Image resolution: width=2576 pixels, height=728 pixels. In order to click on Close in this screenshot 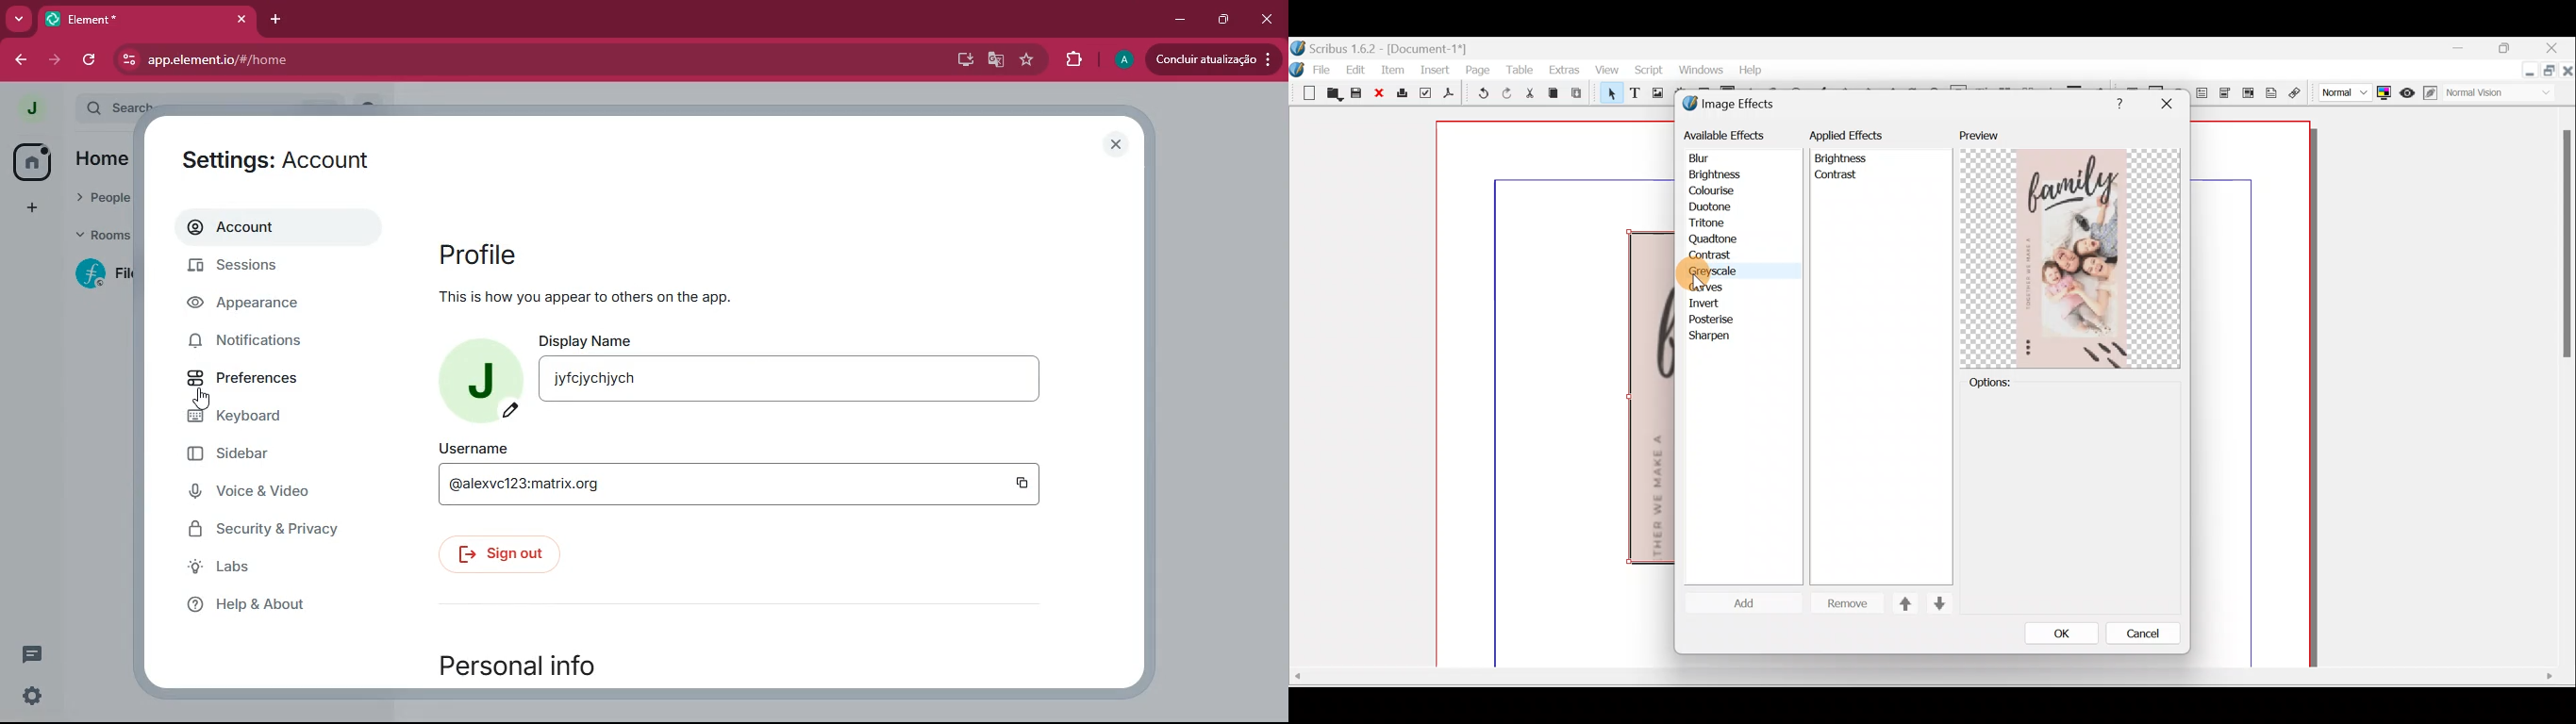, I will do `click(2568, 72)`.